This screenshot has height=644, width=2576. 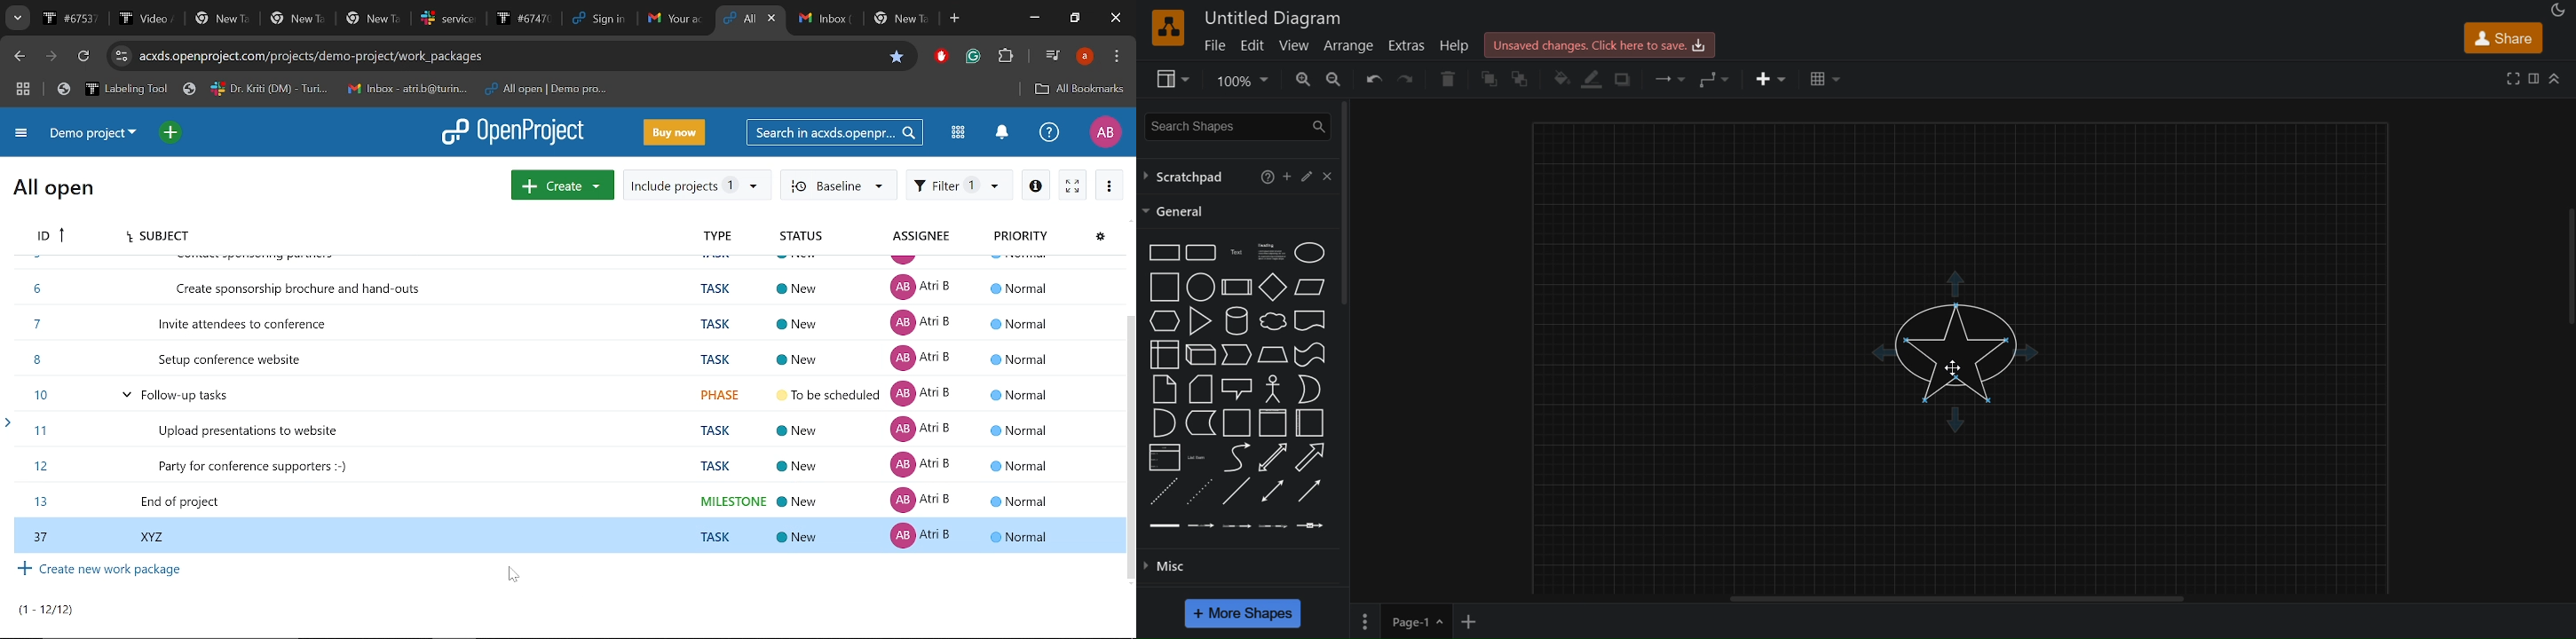 What do you see at coordinates (1288, 175) in the screenshot?
I see `add` at bounding box center [1288, 175].